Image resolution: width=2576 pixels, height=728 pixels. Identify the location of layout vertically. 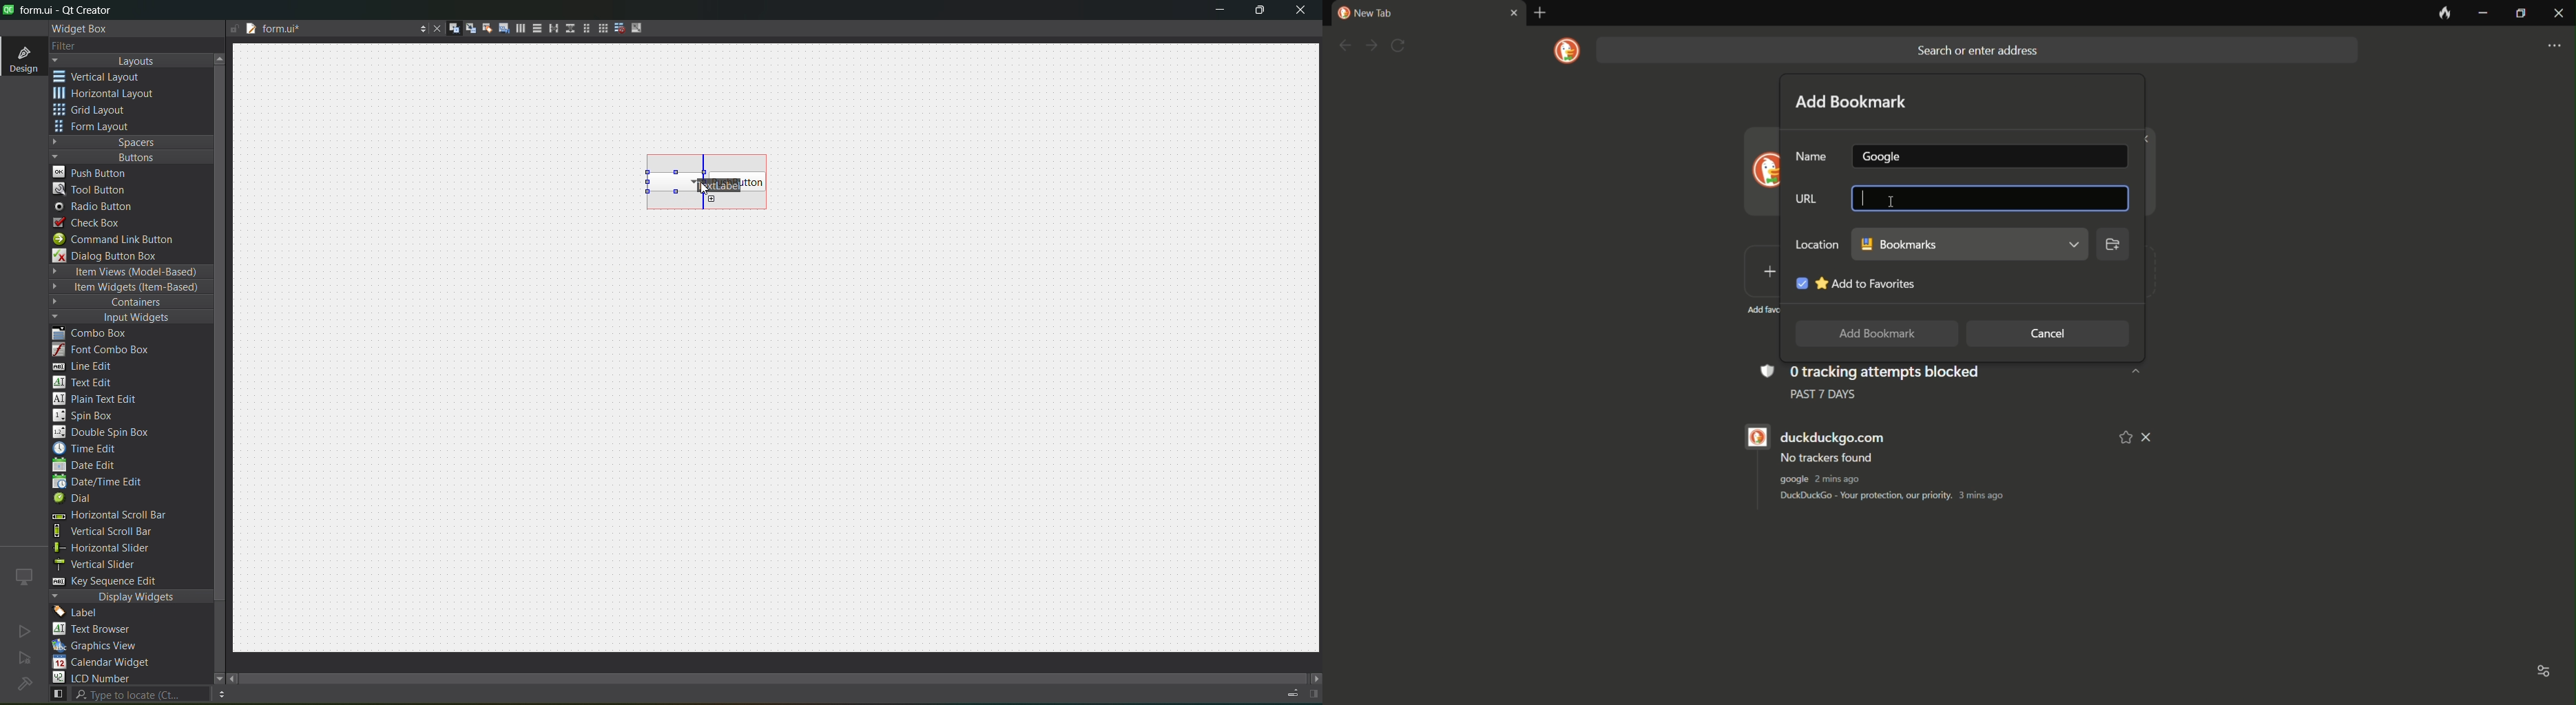
(533, 28).